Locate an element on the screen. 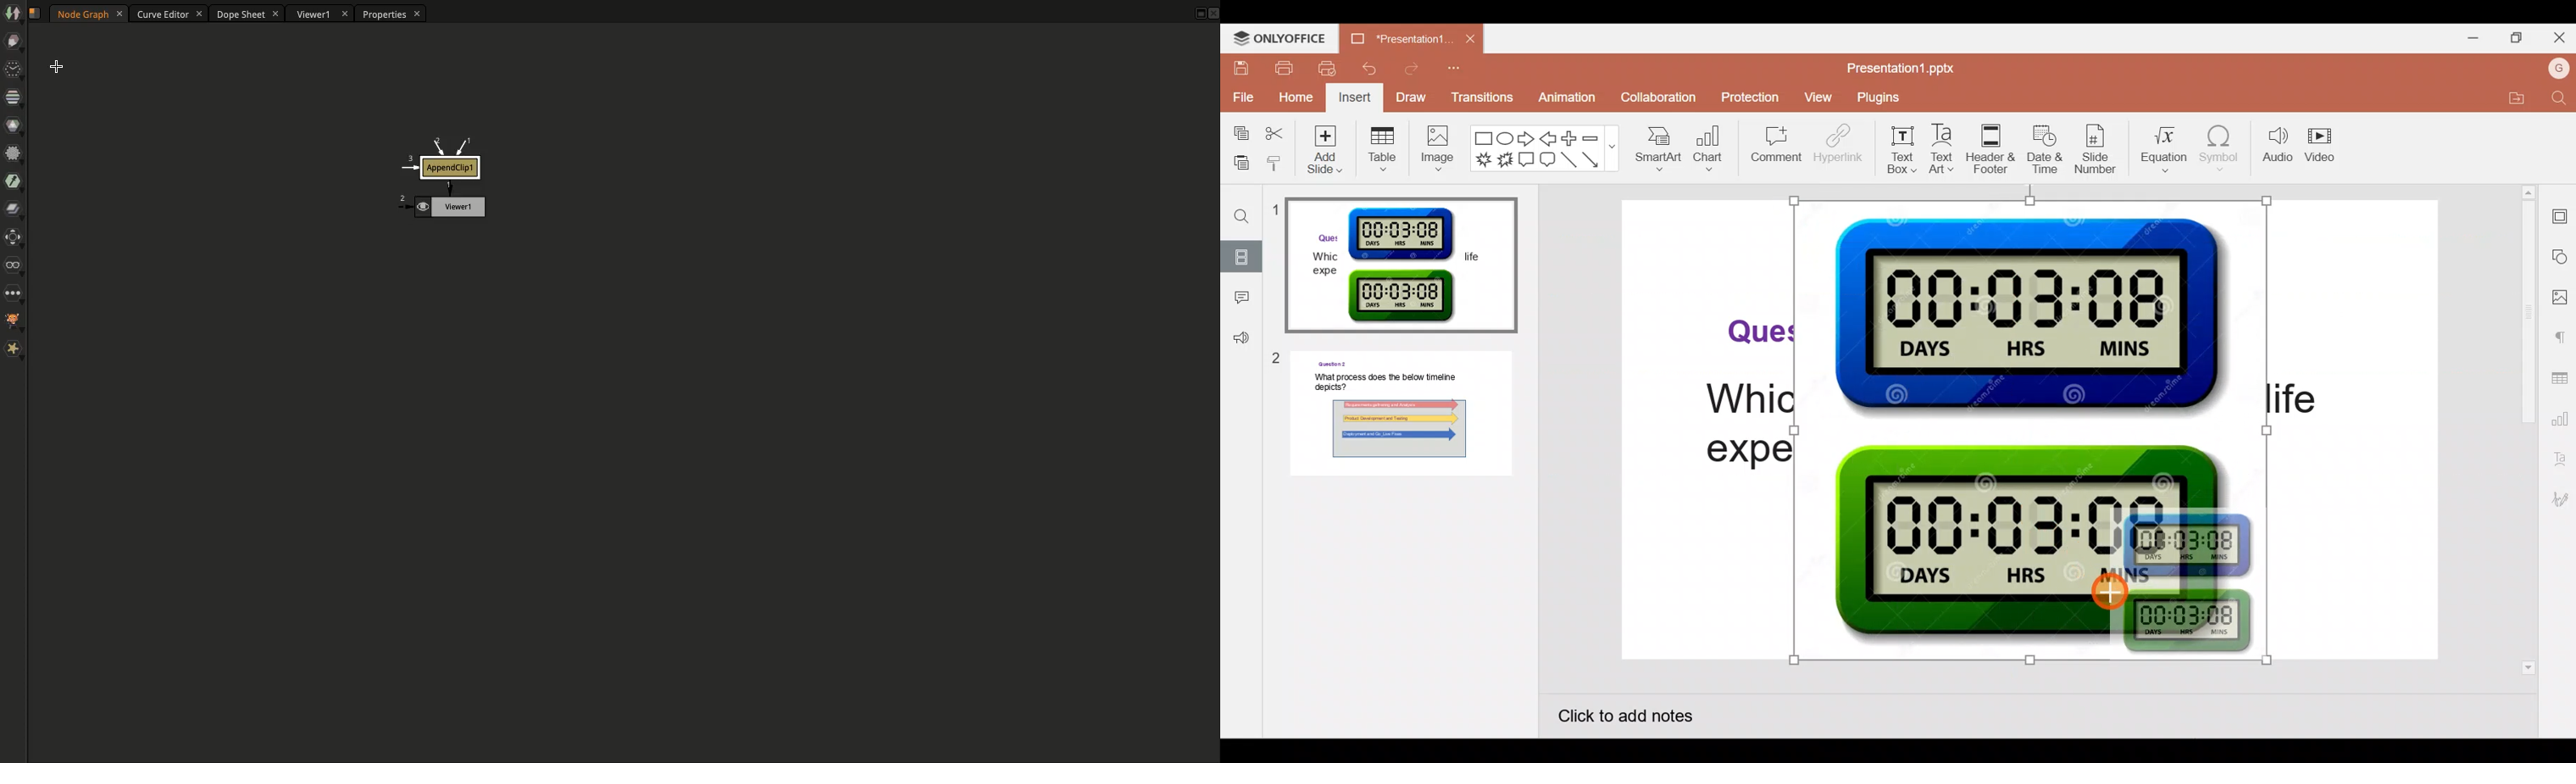 The height and width of the screenshot is (784, 2576). Audio is located at coordinates (2274, 144).